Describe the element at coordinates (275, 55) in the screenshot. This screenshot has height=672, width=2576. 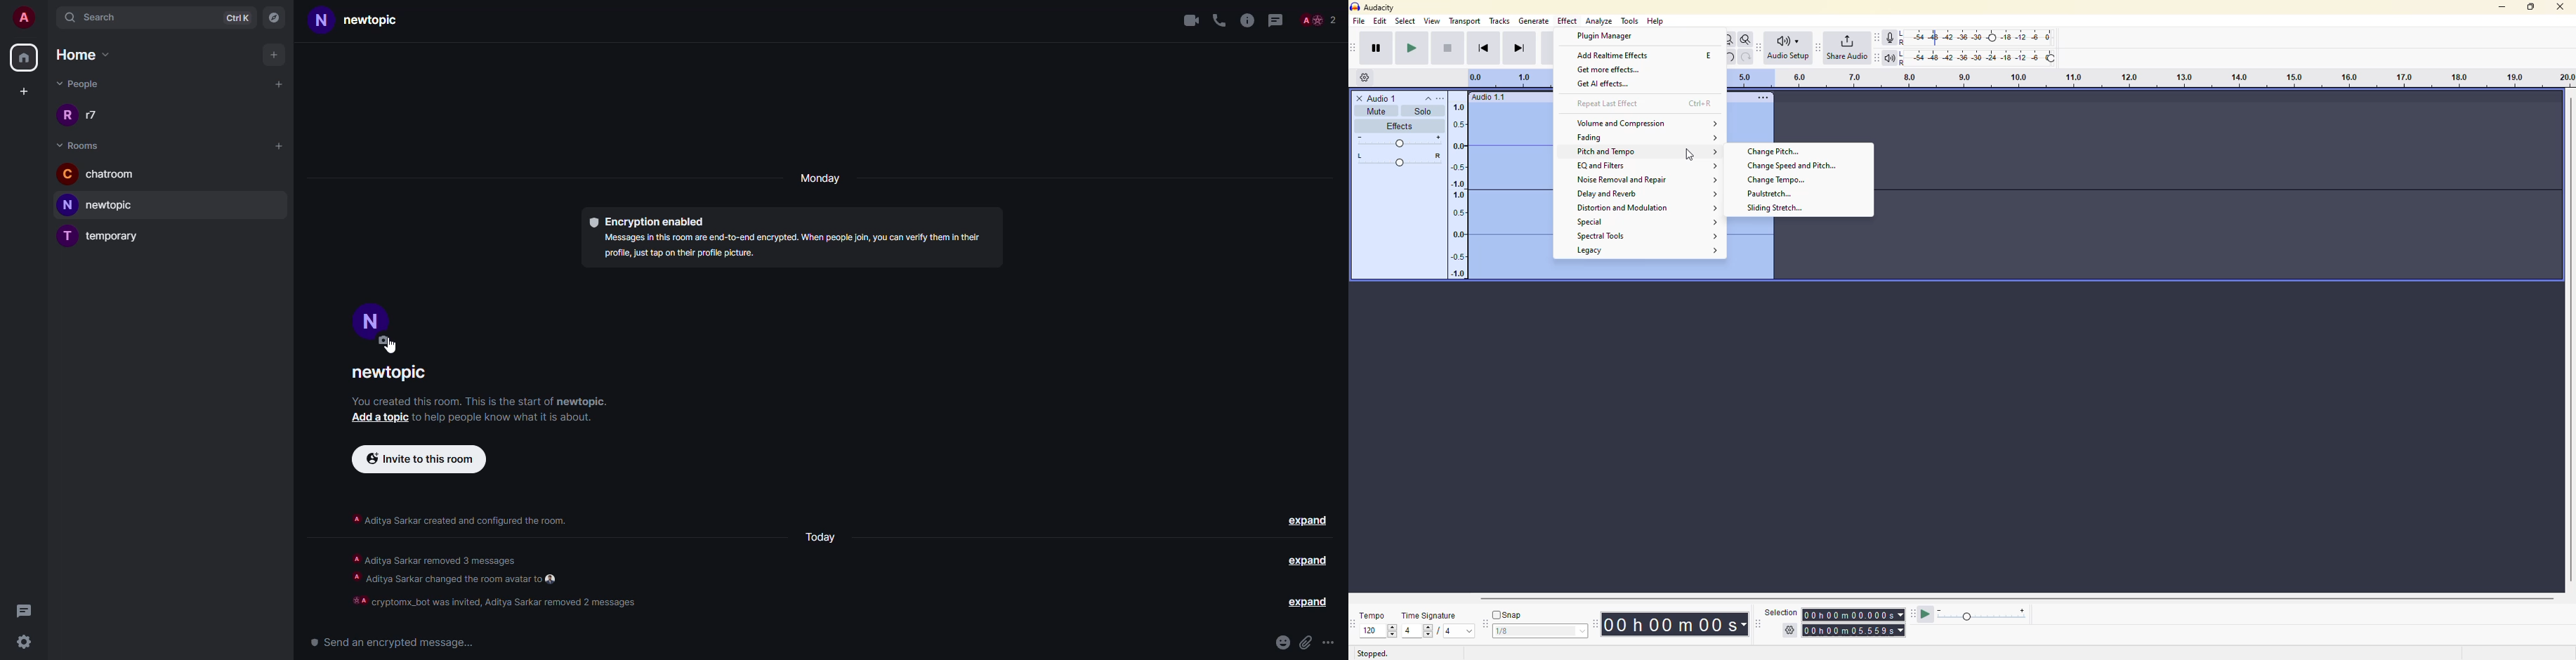
I see `add` at that location.